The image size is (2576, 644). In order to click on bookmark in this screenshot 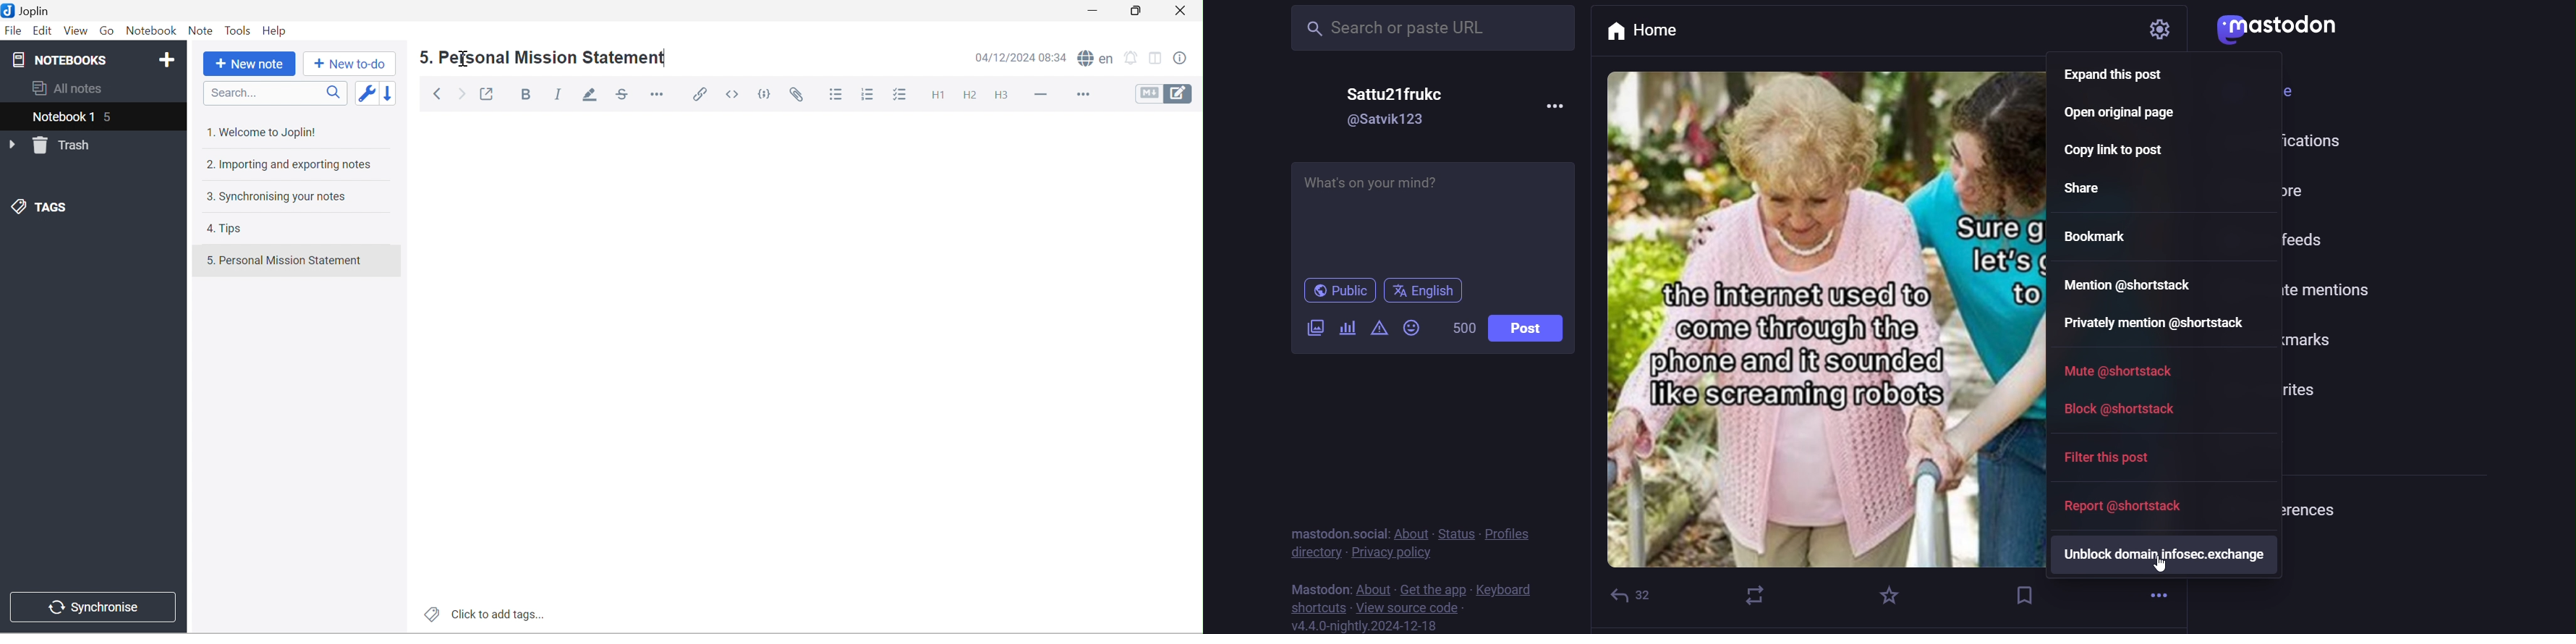, I will do `click(2024, 592)`.